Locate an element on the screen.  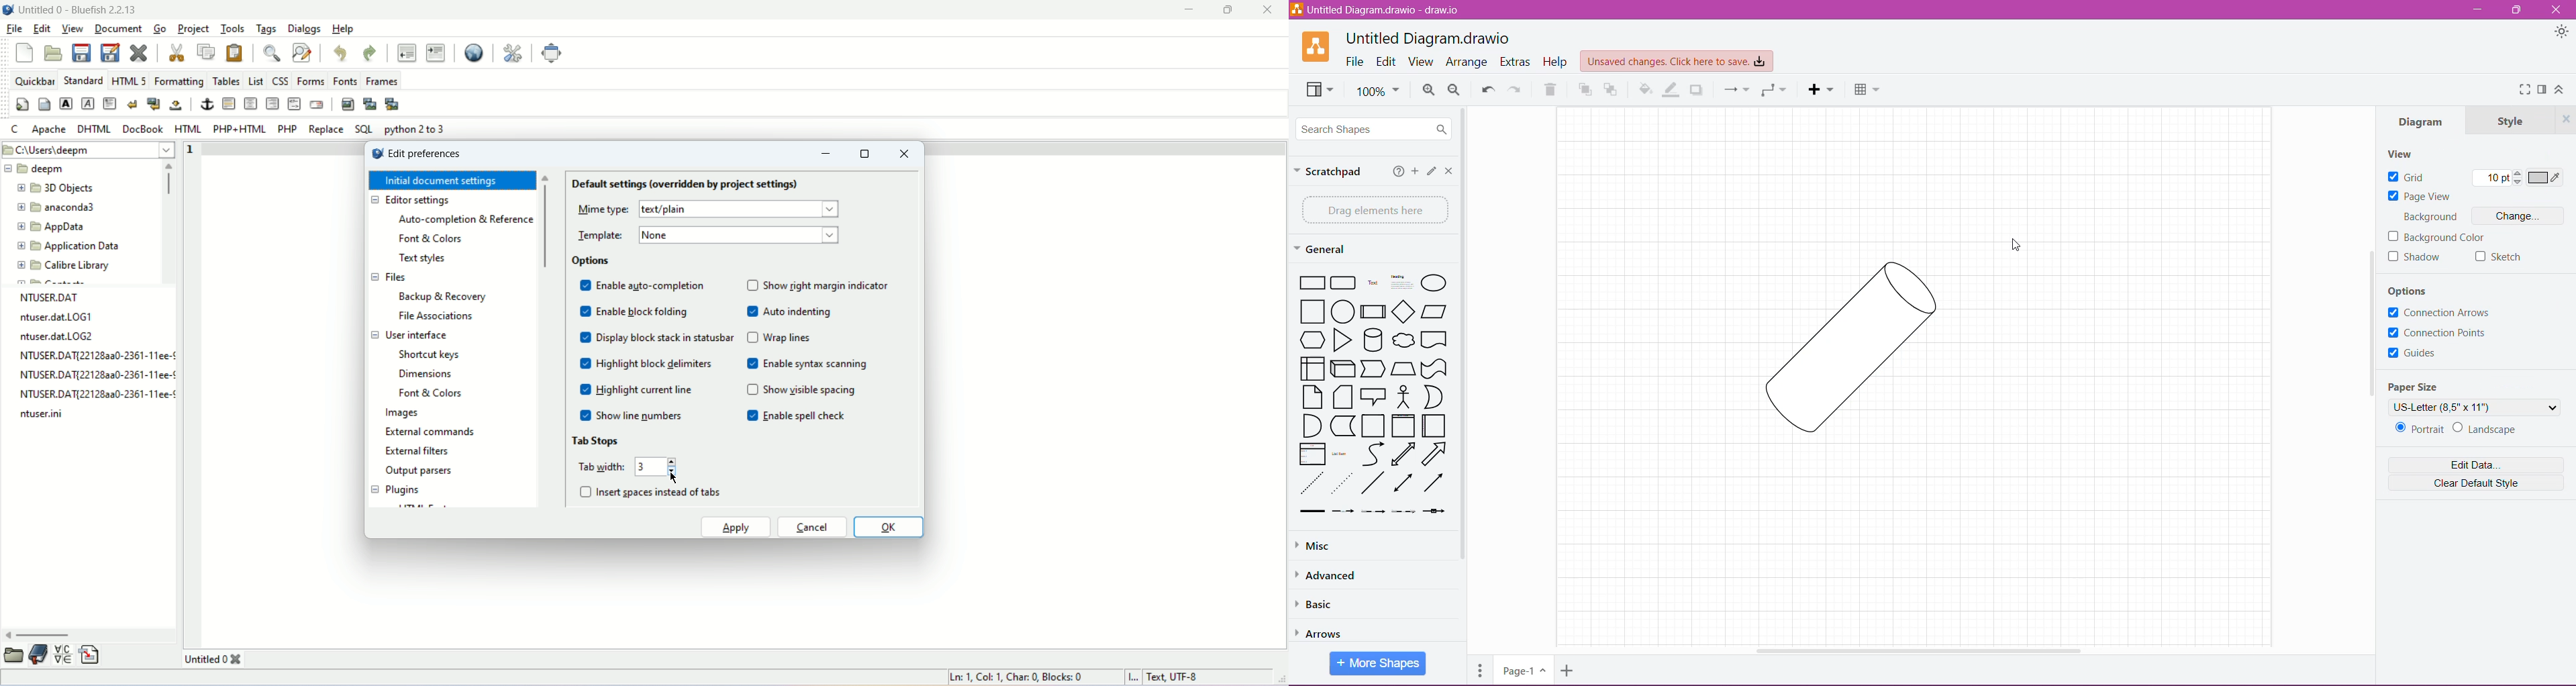
vertical scroll bar is located at coordinates (169, 179).